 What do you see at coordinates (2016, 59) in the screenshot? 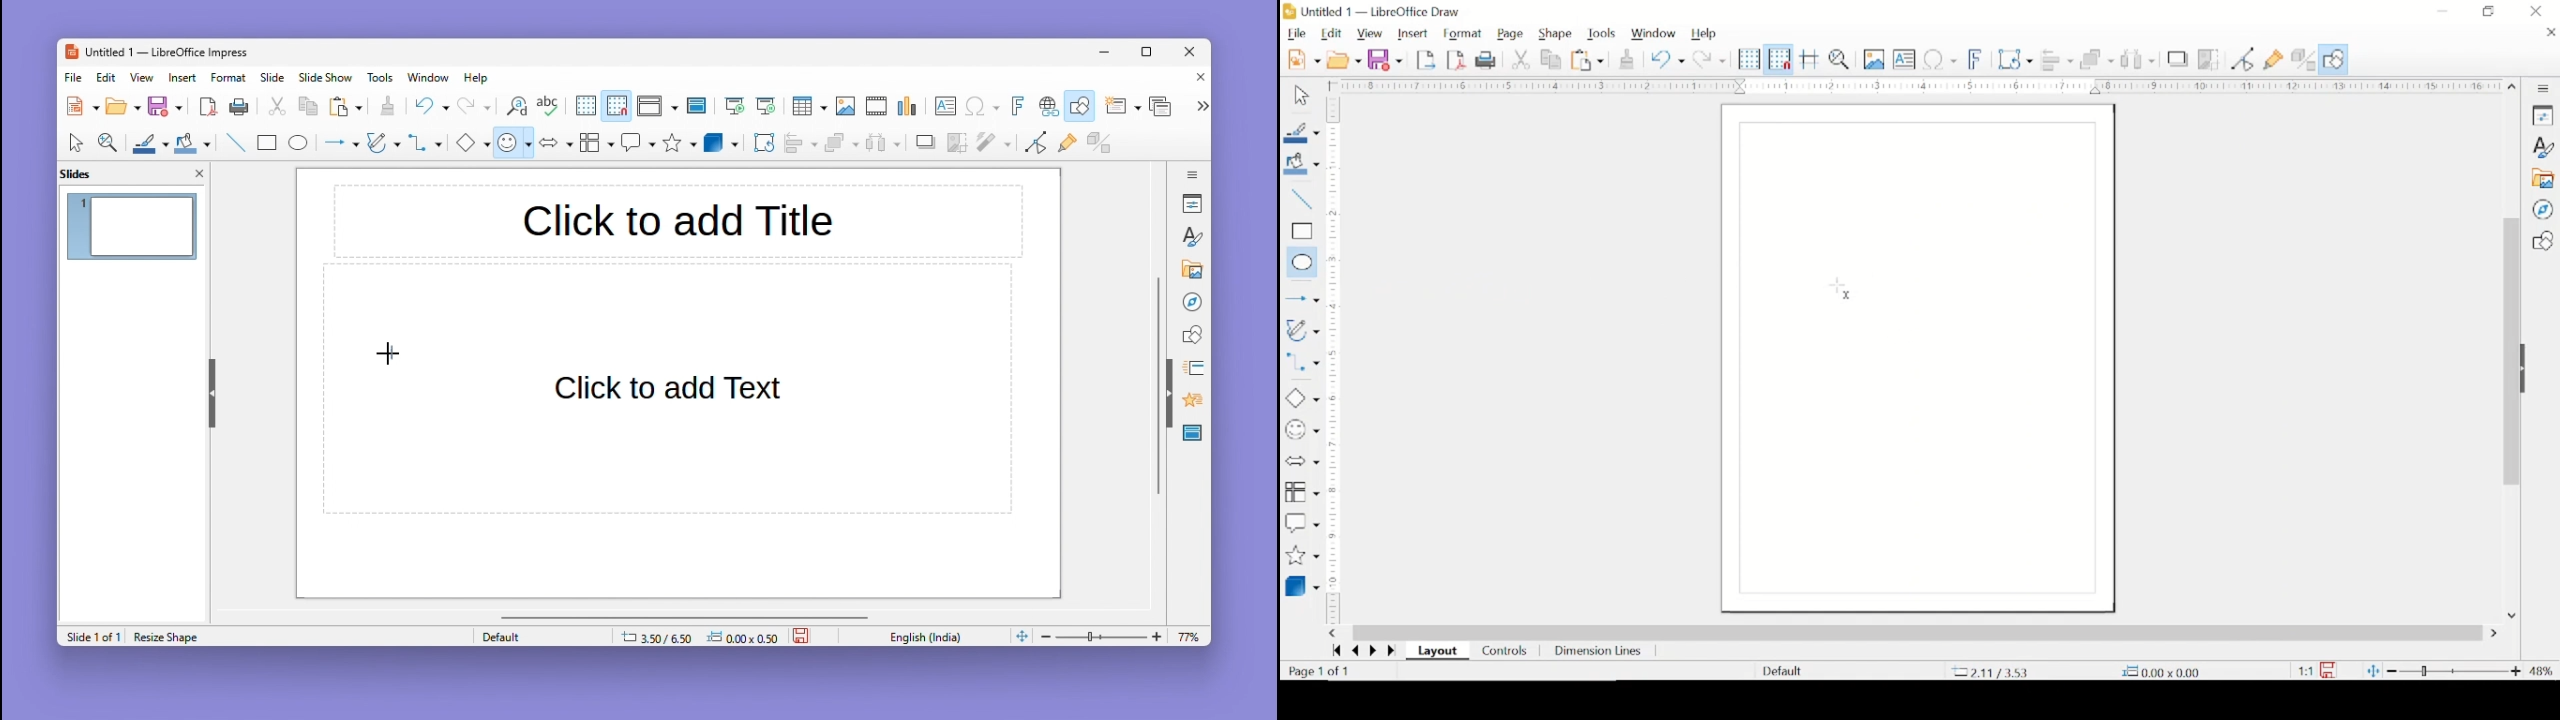
I see `transformations` at bounding box center [2016, 59].